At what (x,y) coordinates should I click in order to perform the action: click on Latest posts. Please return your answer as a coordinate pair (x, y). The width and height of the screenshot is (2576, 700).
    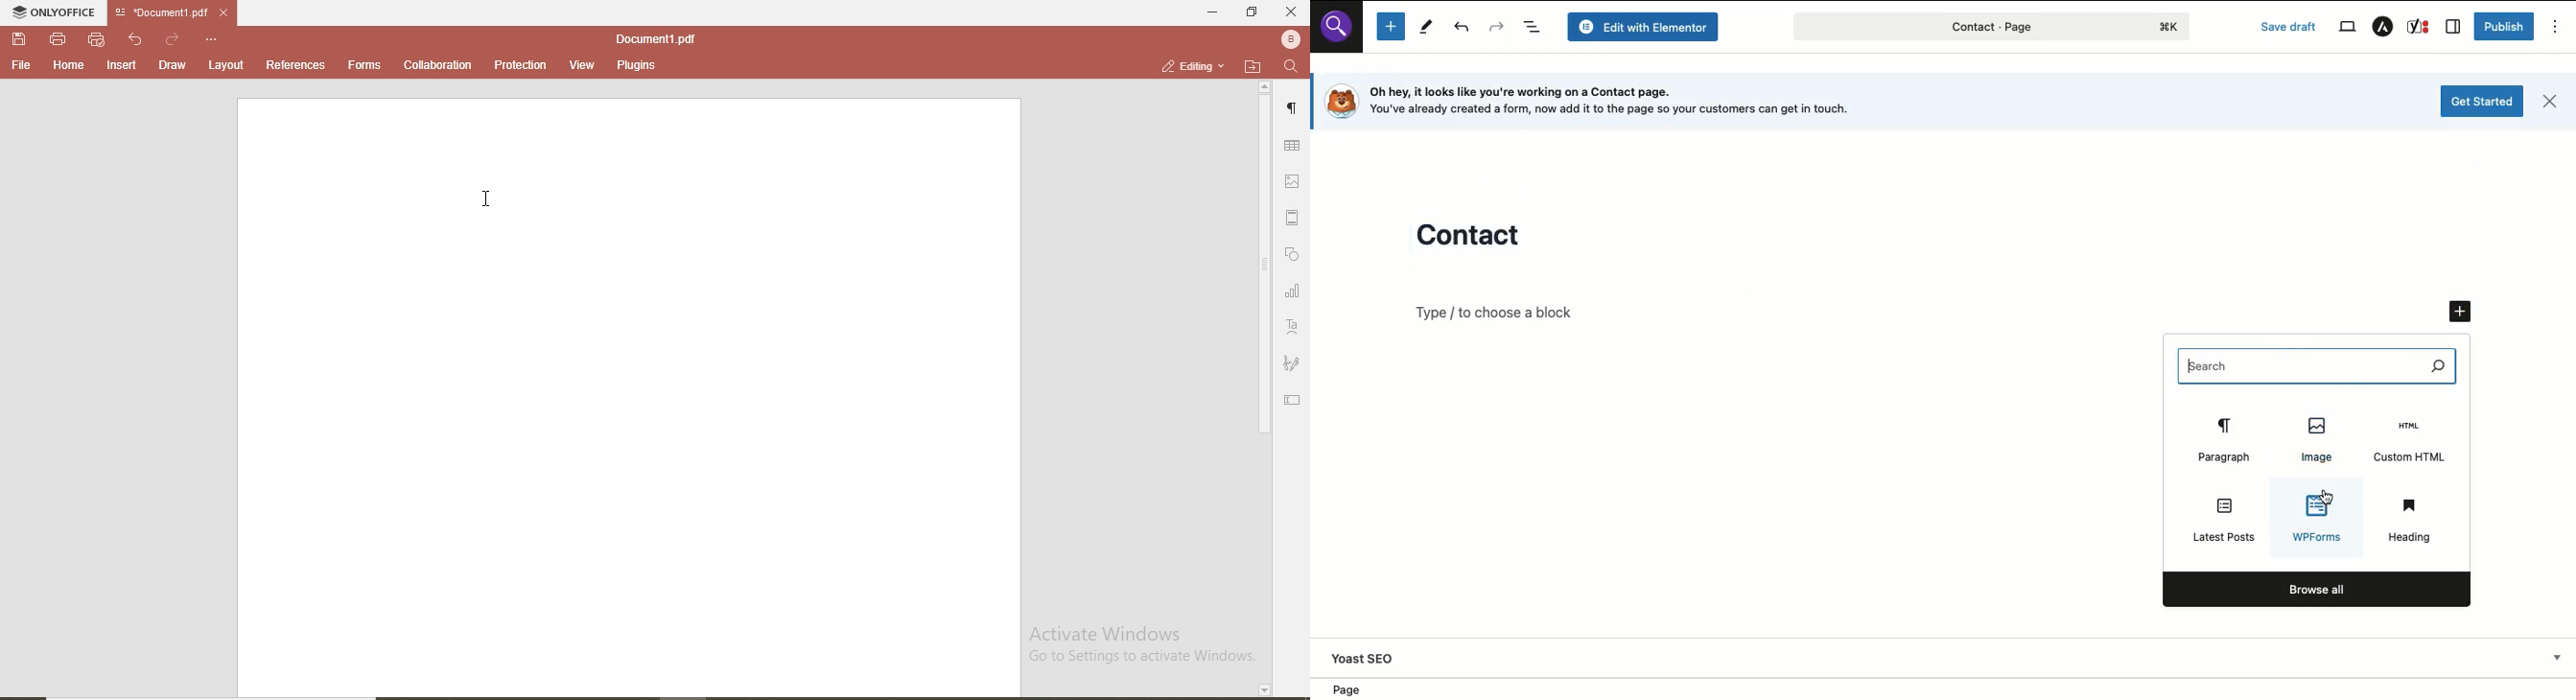
    Looking at the image, I should click on (2219, 517).